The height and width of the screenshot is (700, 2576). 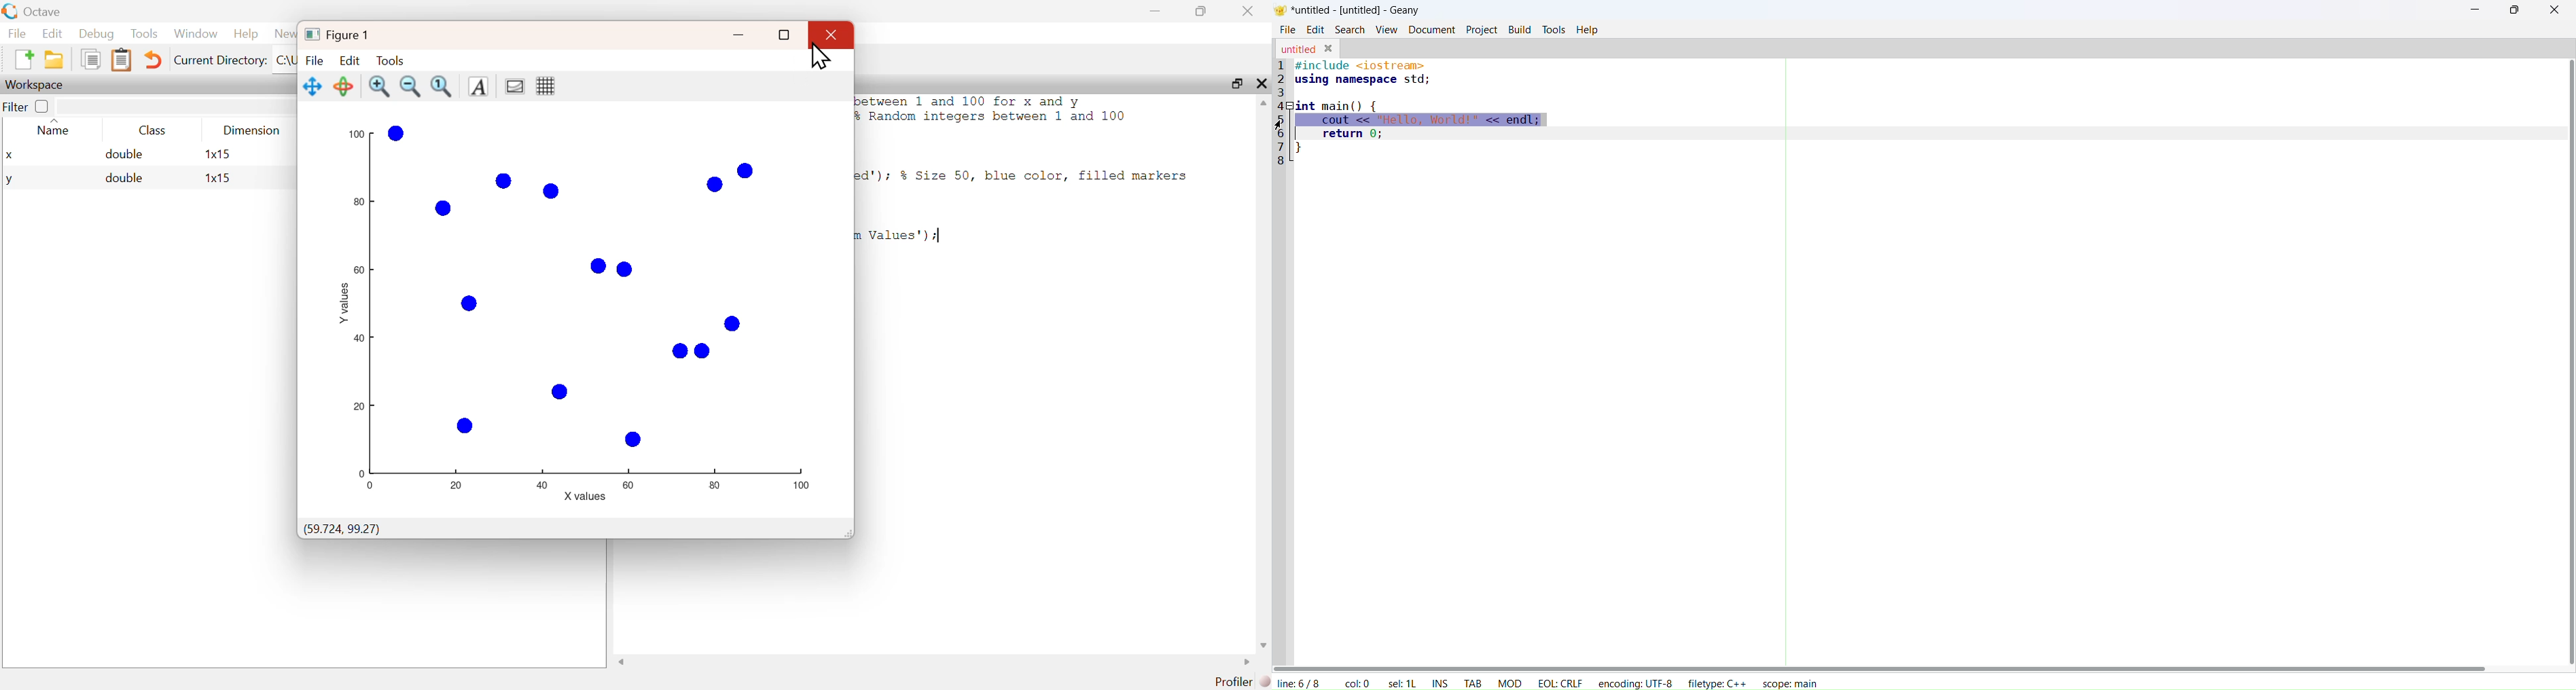 What do you see at coordinates (391, 60) in the screenshot?
I see `Tools` at bounding box center [391, 60].